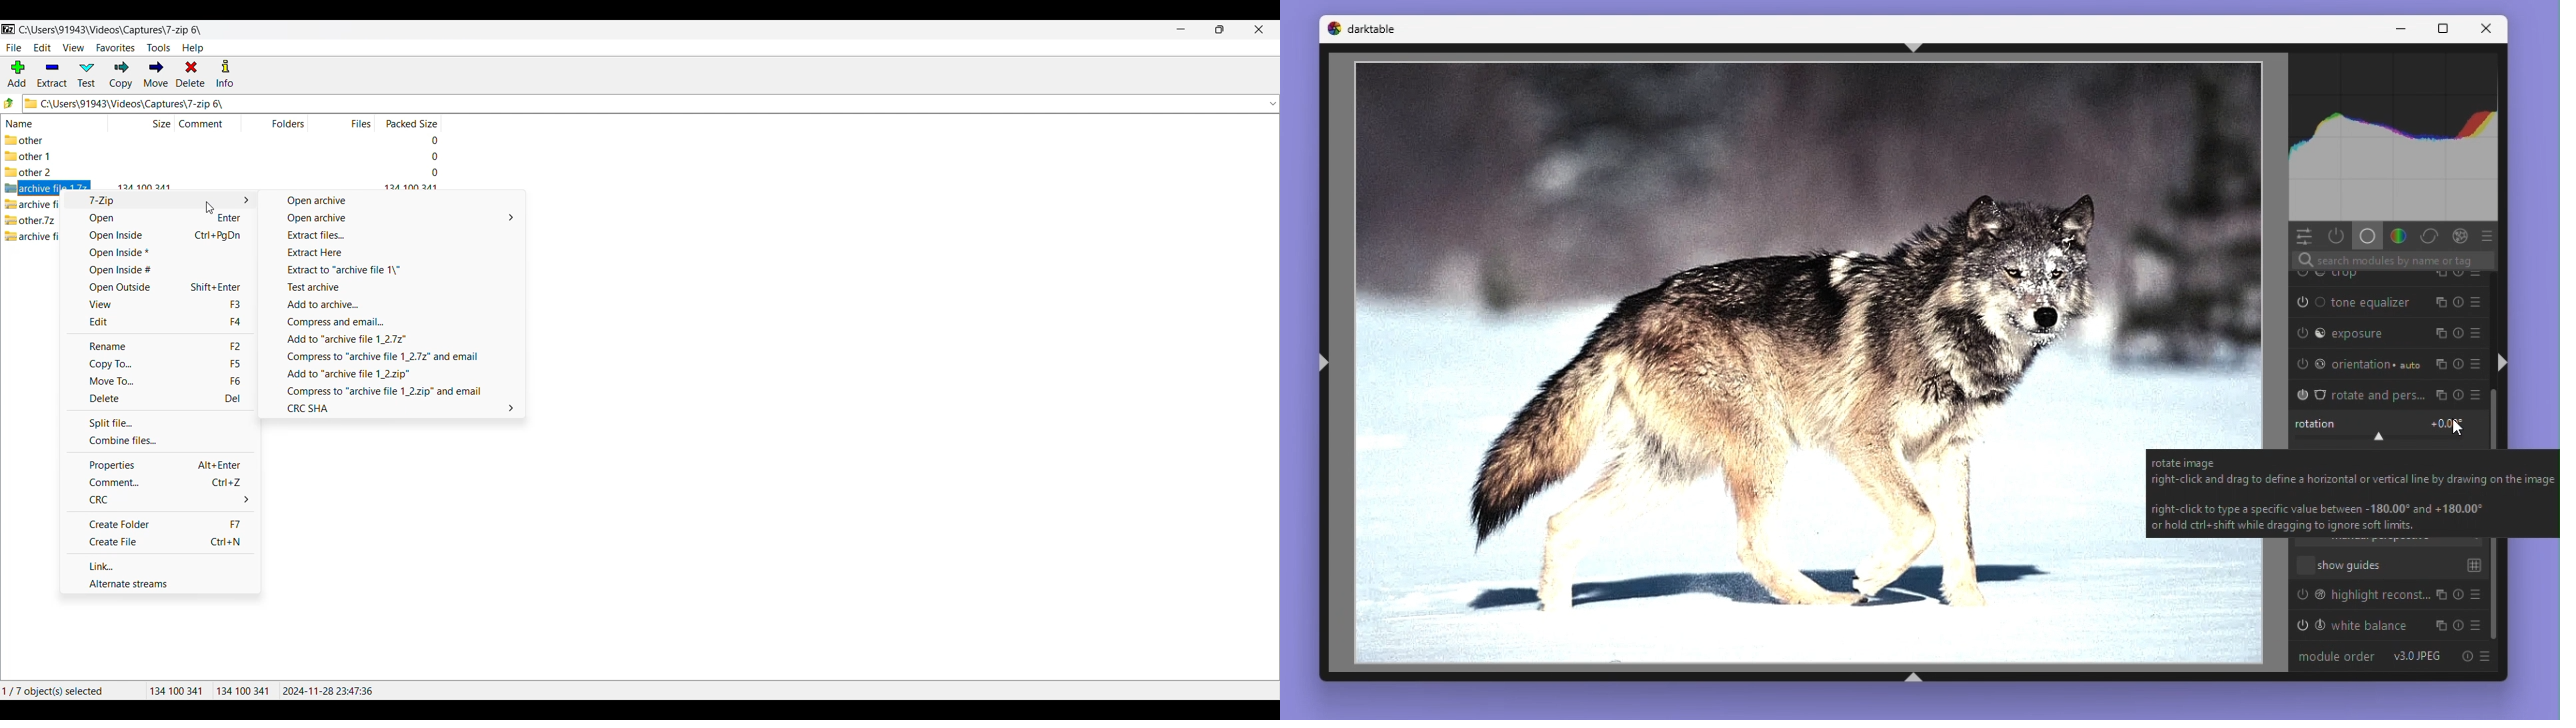 The image size is (2576, 728). What do you see at coordinates (243, 691) in the screenshot?
I see `134100 341` at bounding box center [243, 691].